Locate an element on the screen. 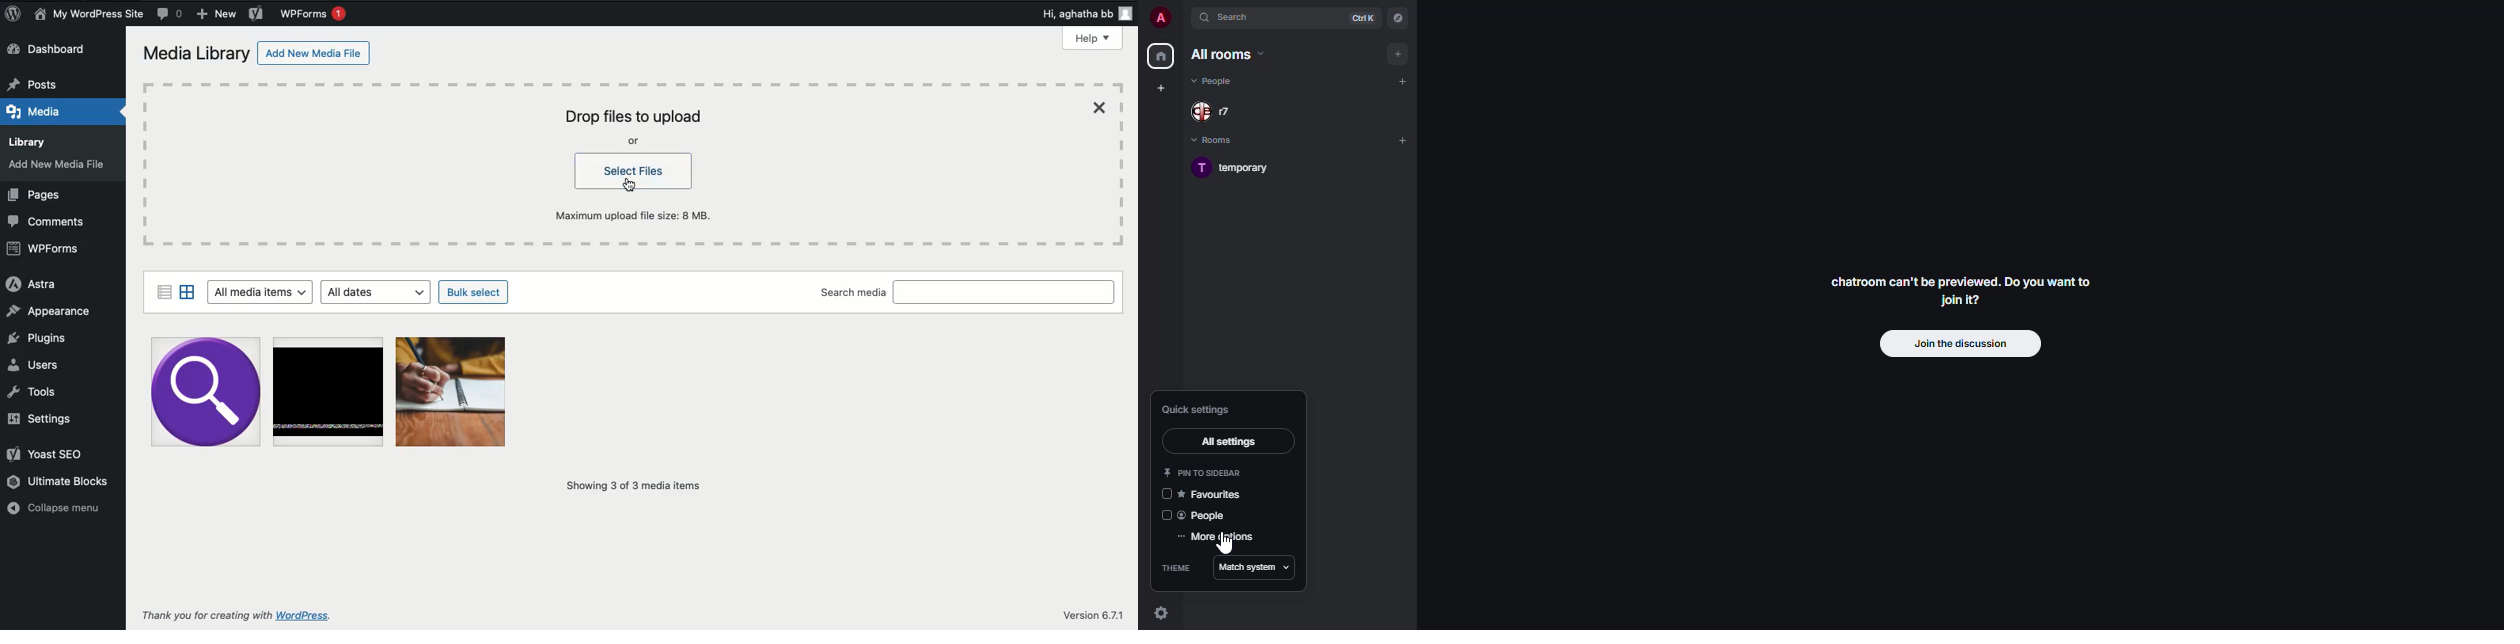 This screenshot has width=2520, height=644. click to enable is located at coordinates (1166, 495).